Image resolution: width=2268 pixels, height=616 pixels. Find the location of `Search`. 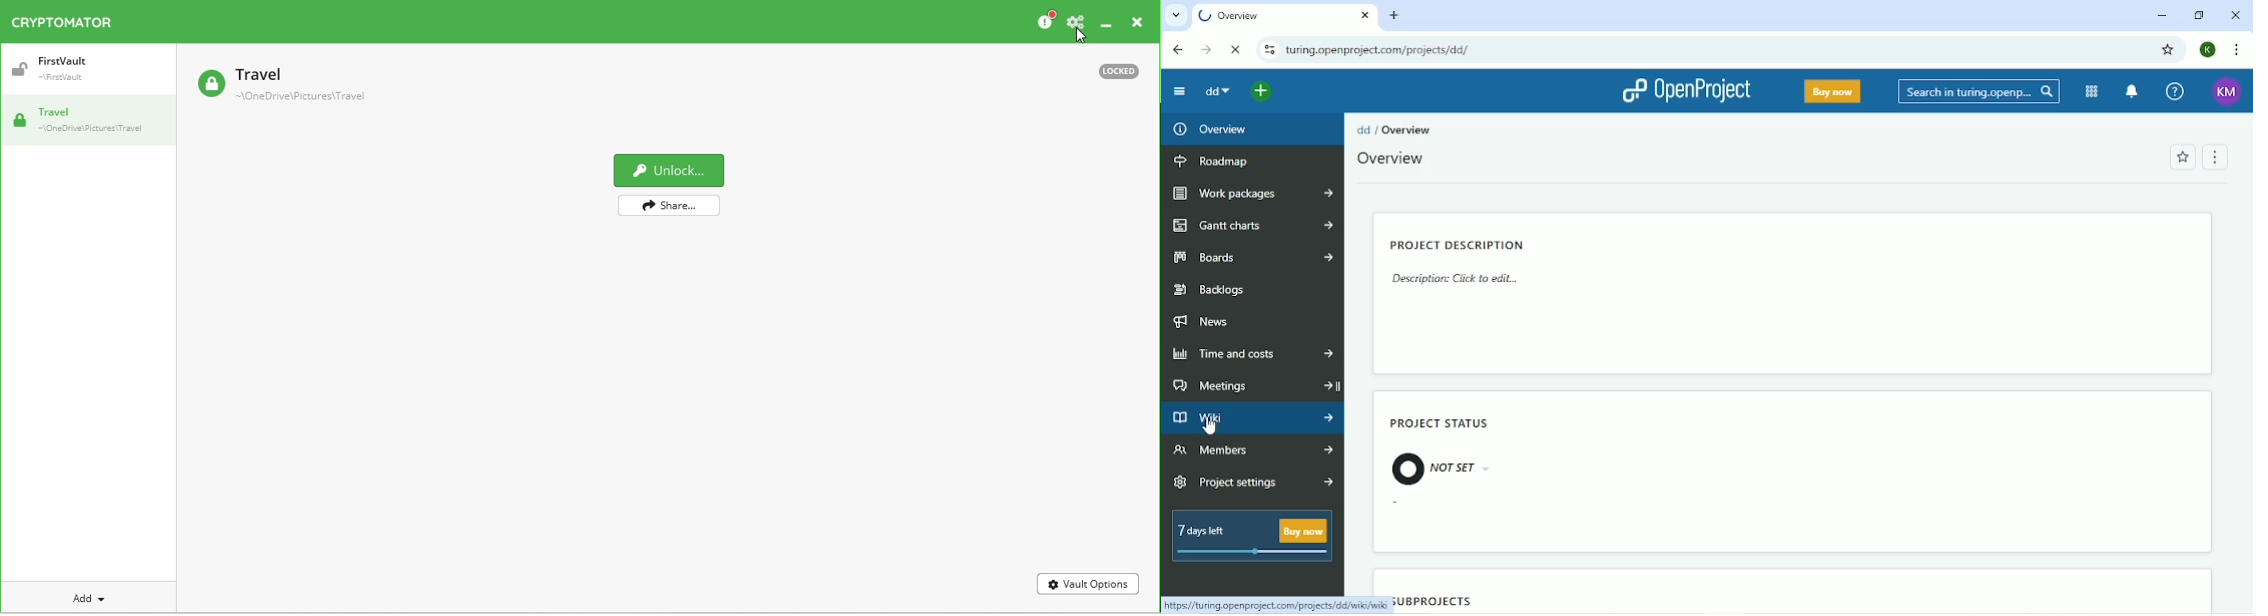

Search is located at coordinates (1978, 91).